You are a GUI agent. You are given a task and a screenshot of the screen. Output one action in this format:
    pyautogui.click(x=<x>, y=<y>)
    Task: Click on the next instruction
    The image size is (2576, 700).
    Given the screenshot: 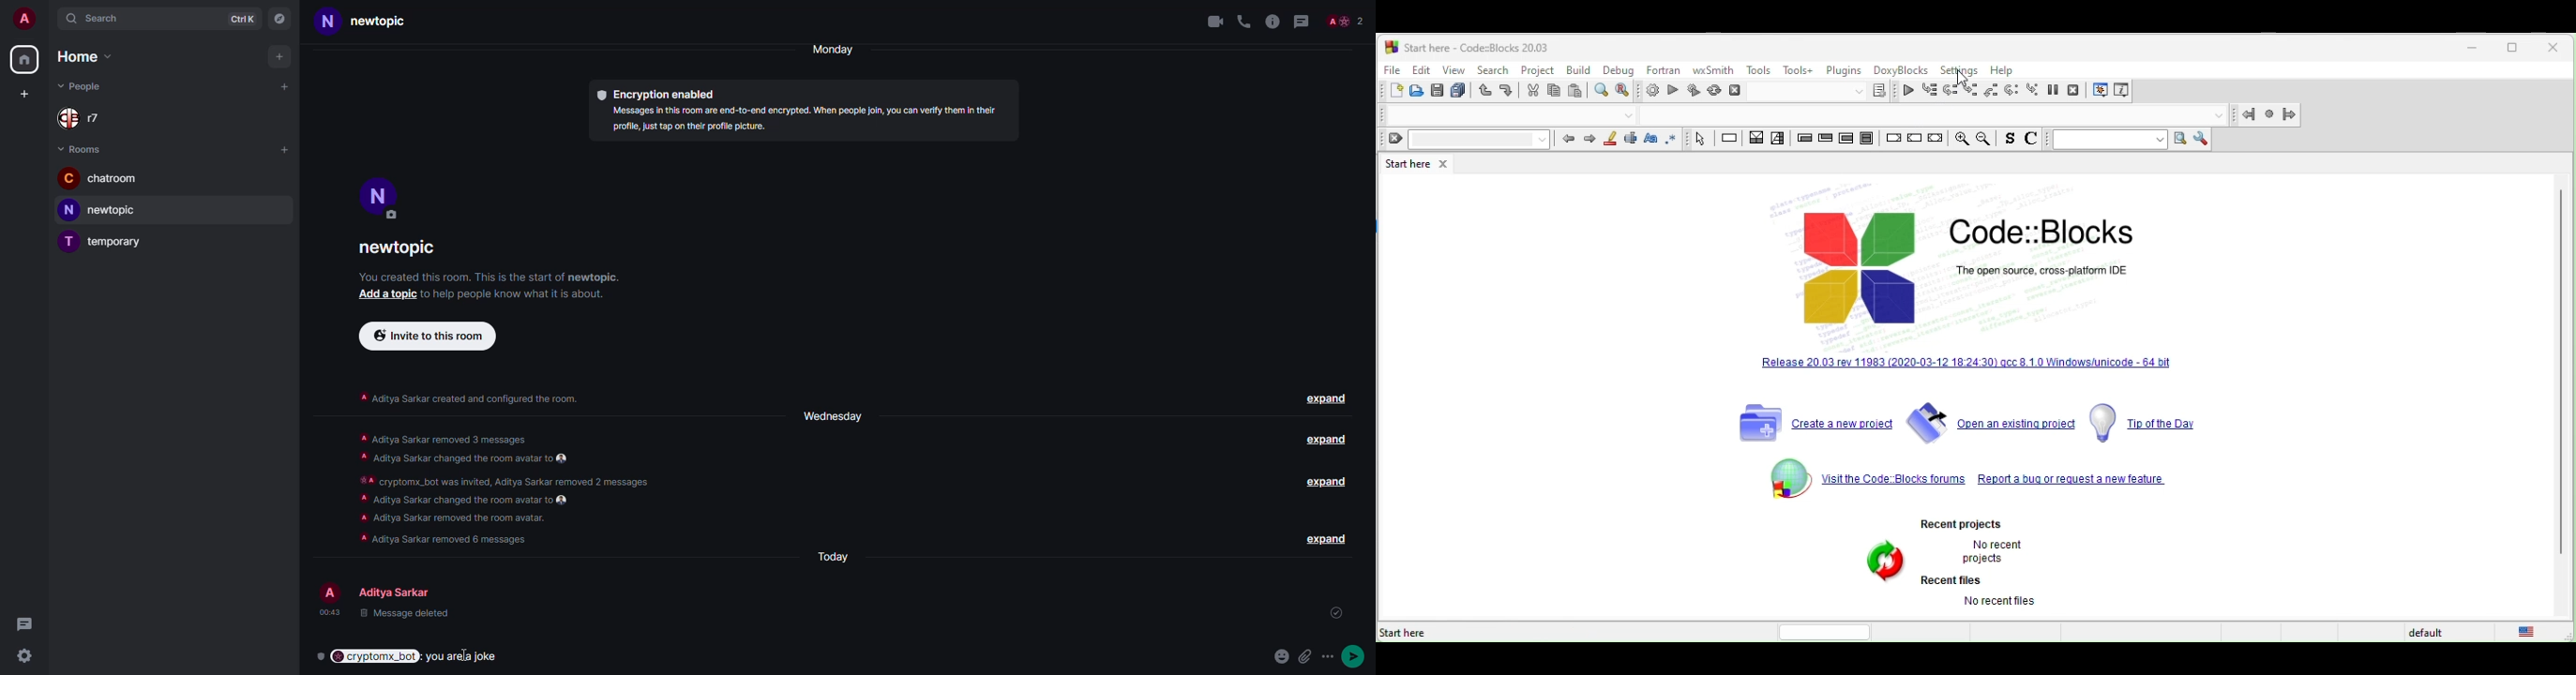 What is the action you would take?
    pyautogui.click(x=2012, y=91)
    